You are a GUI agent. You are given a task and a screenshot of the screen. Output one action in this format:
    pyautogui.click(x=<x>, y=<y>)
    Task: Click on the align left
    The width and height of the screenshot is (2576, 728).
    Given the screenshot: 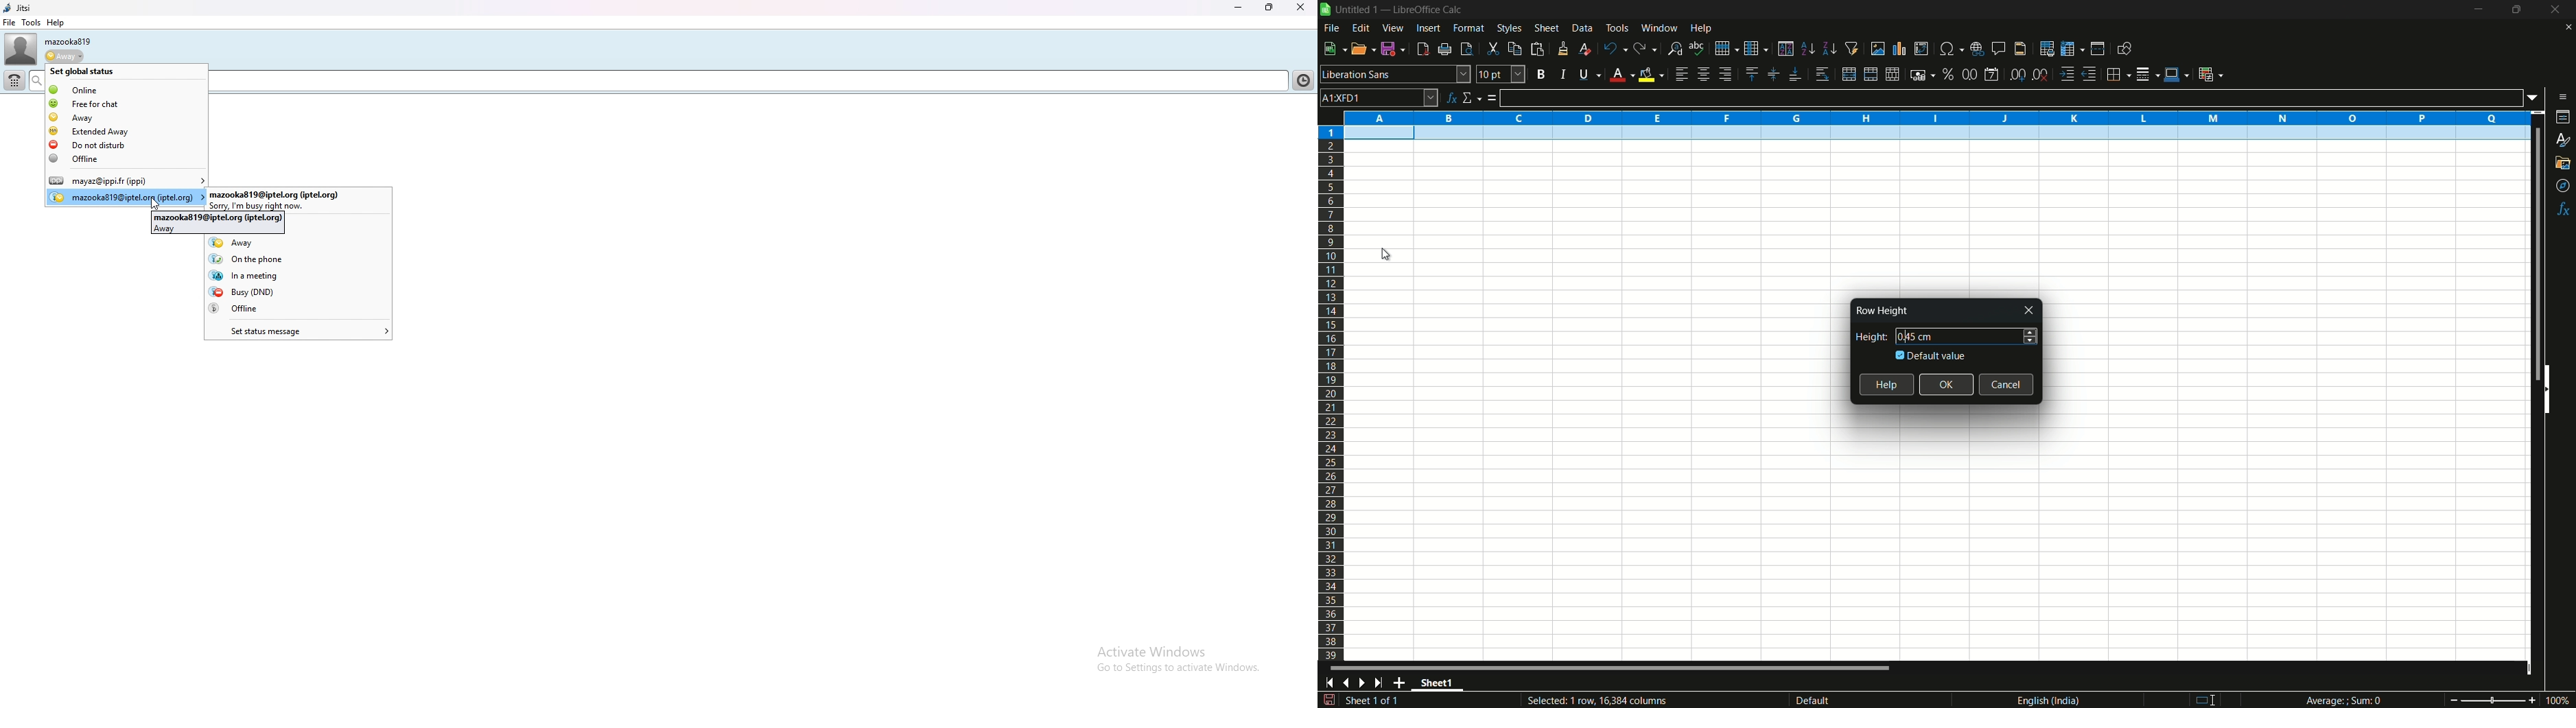 What is the action you would take?
    pyautogui.click(x=1681, y=75)
    